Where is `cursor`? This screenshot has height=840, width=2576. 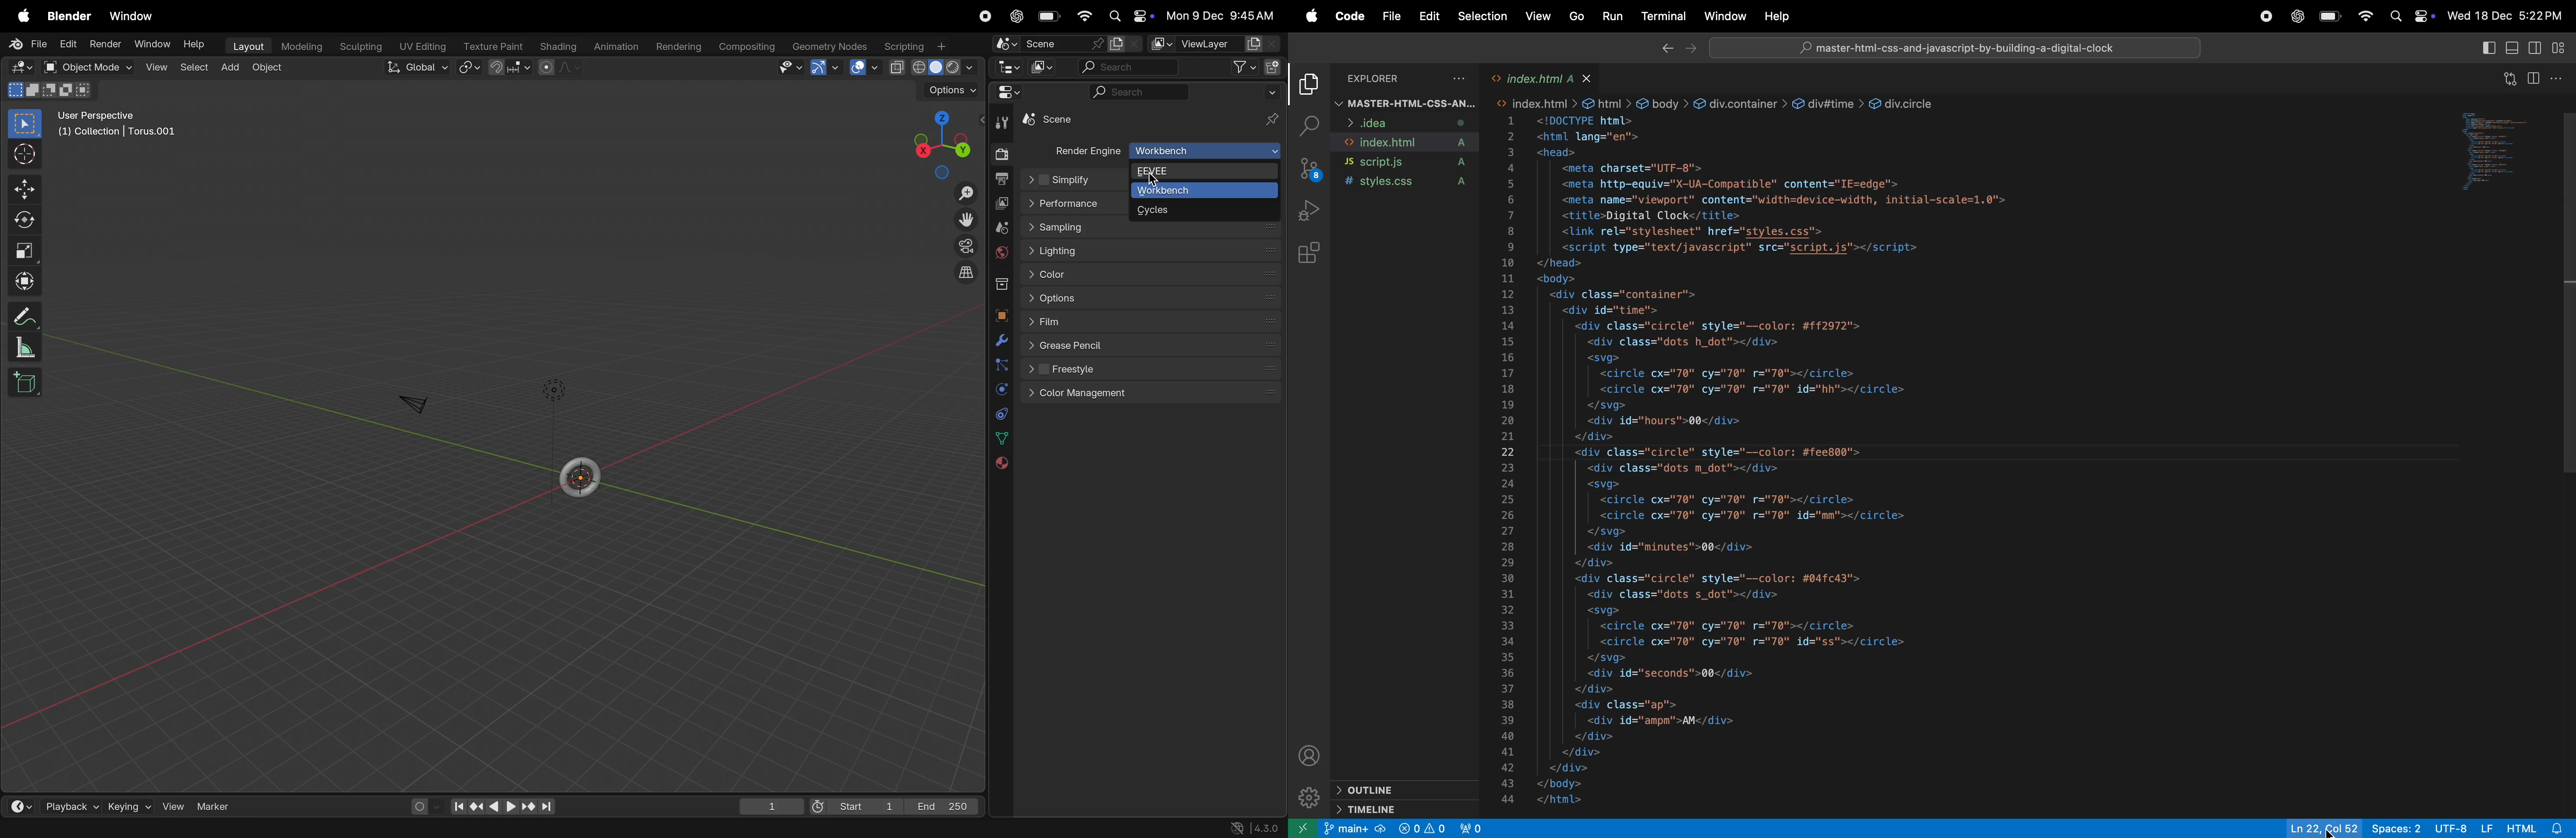
cursor is located at coordinates (26, 155).